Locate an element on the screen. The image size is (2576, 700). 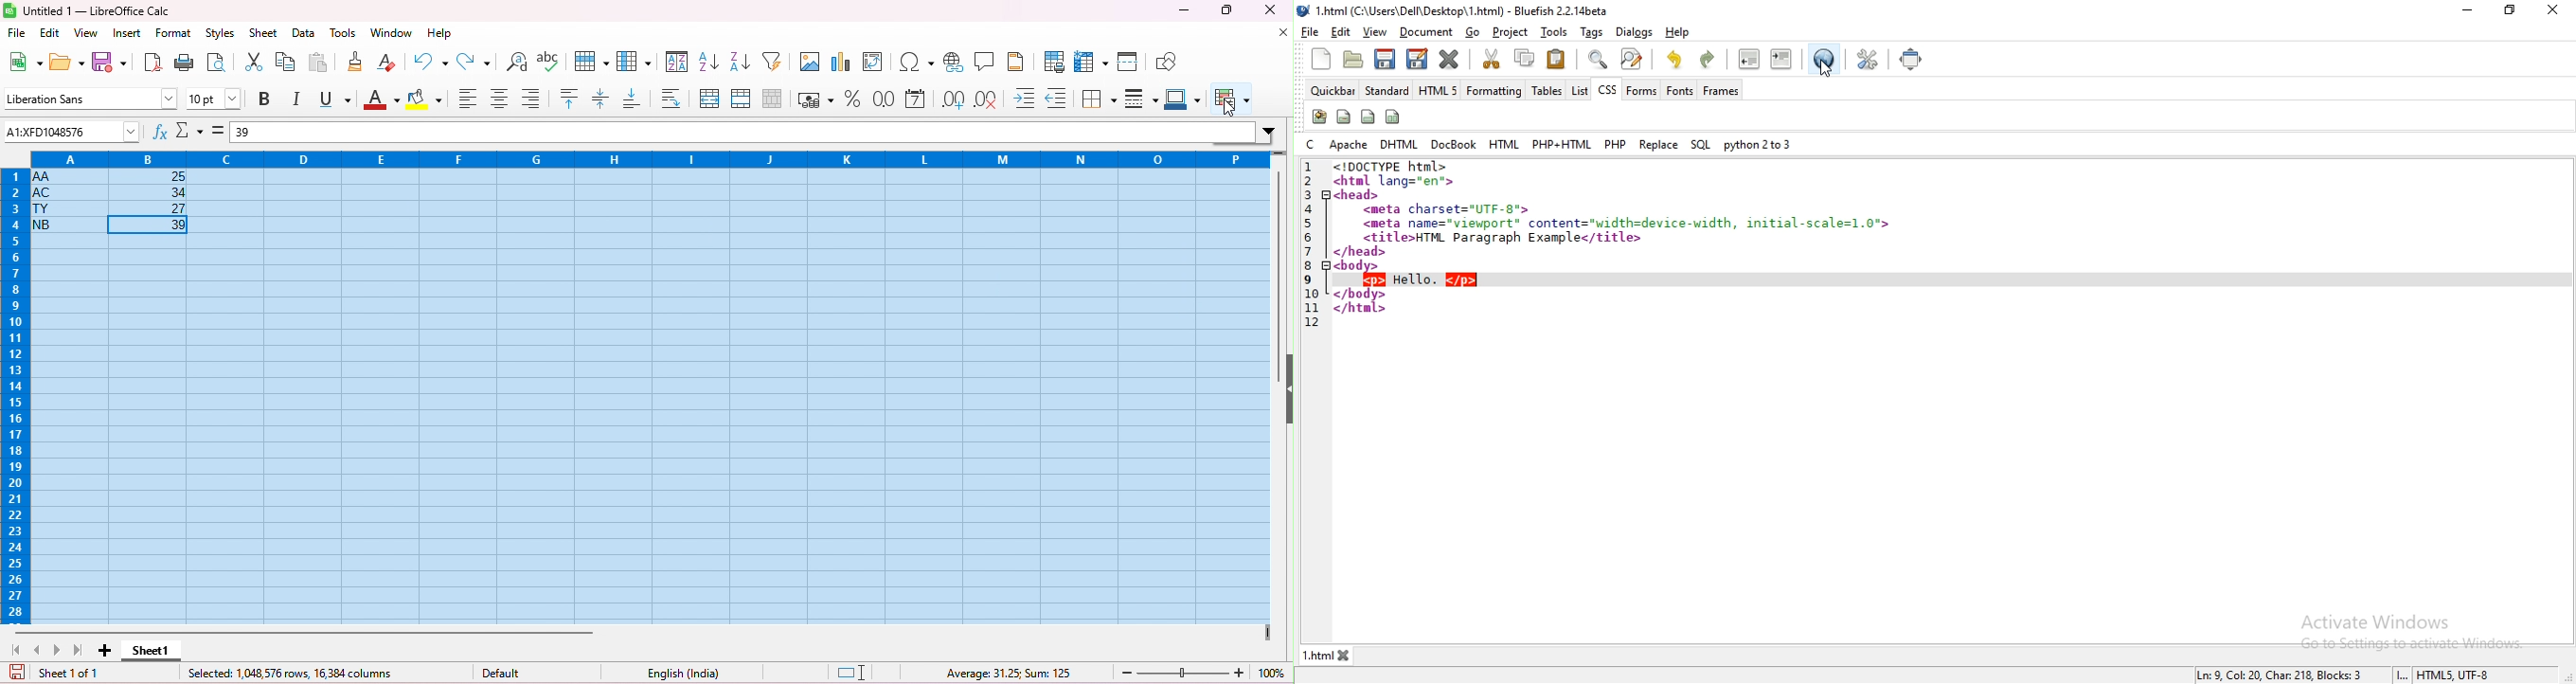
show draw functions is located at coordinates (1167, 60).